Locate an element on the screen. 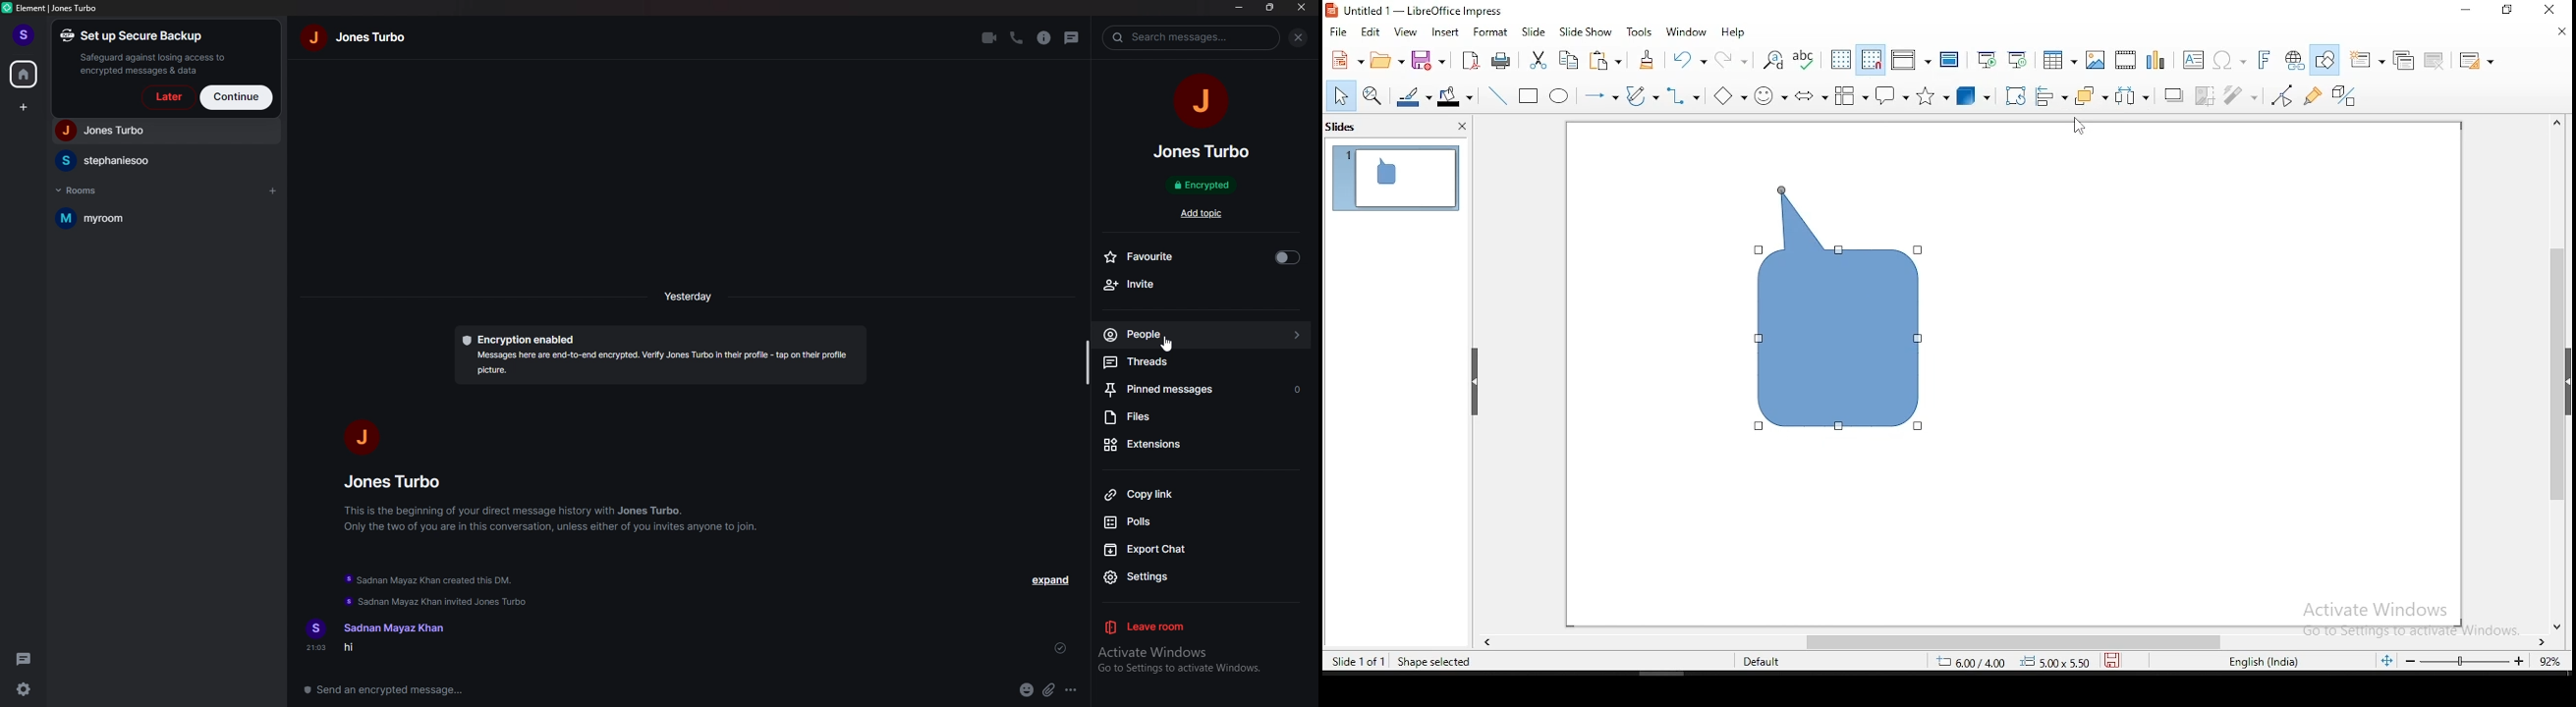  fill color is located at coordinates (1453, 97).